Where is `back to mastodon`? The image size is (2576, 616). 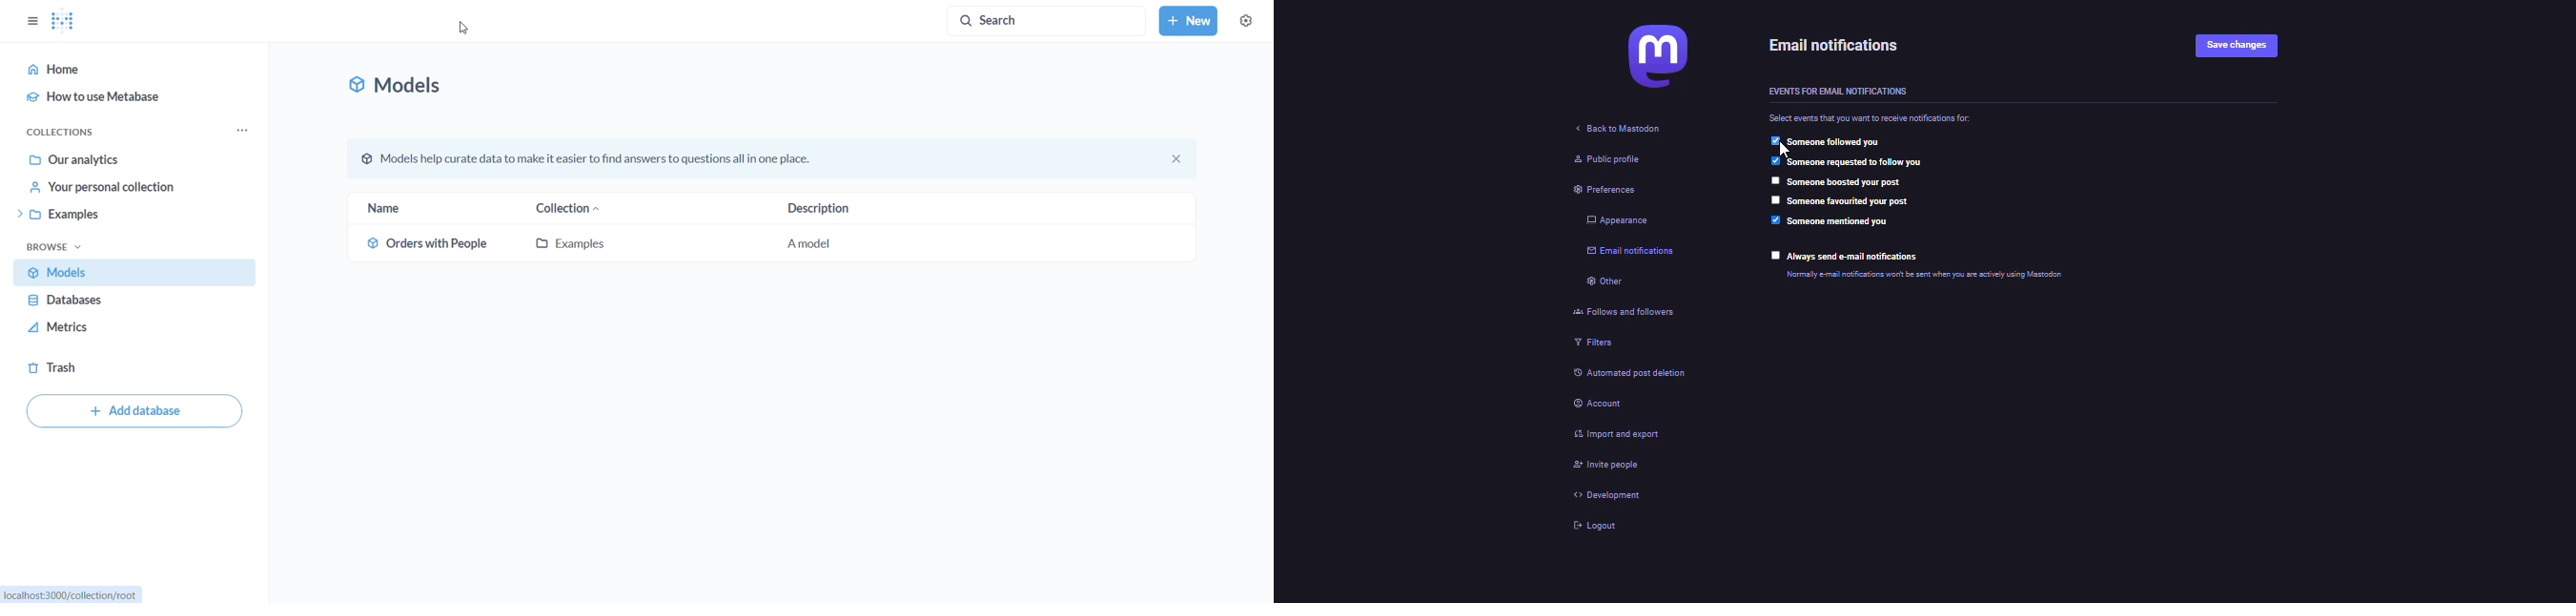
back to mastodon is located at coordinates (1610, 131).